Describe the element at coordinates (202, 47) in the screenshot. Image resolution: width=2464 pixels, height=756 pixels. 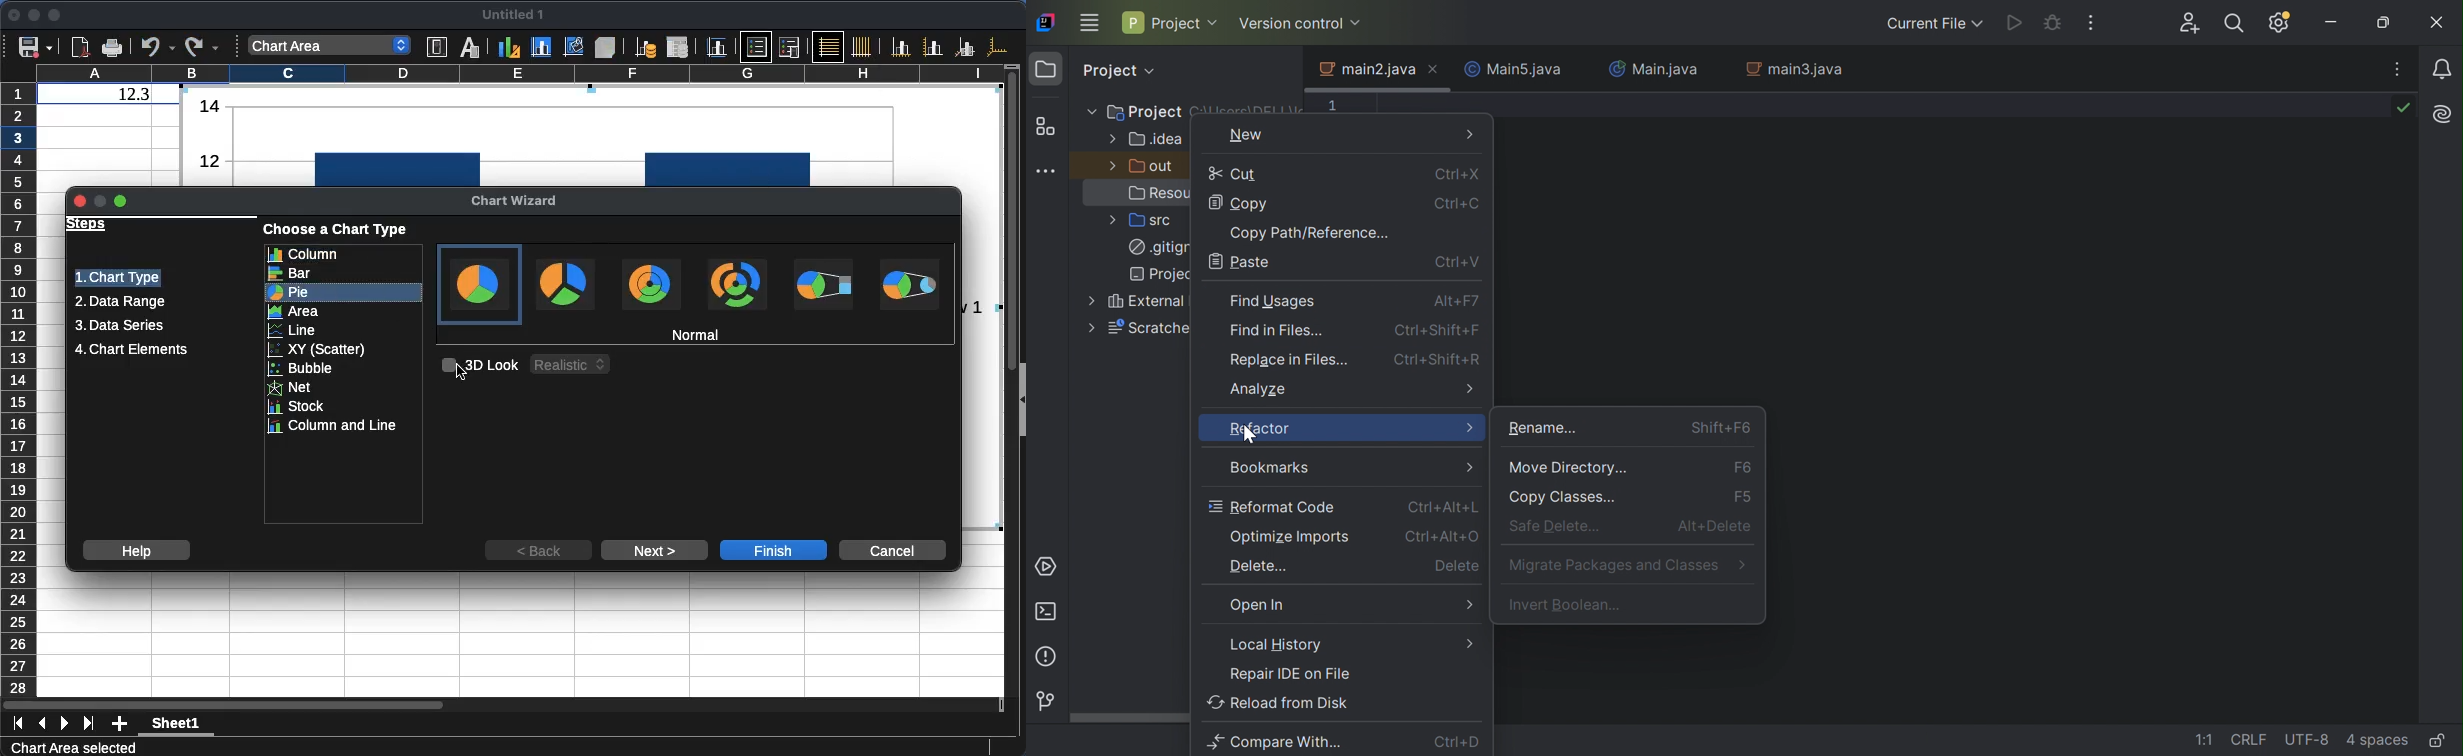
I see `Redo options` at that location.